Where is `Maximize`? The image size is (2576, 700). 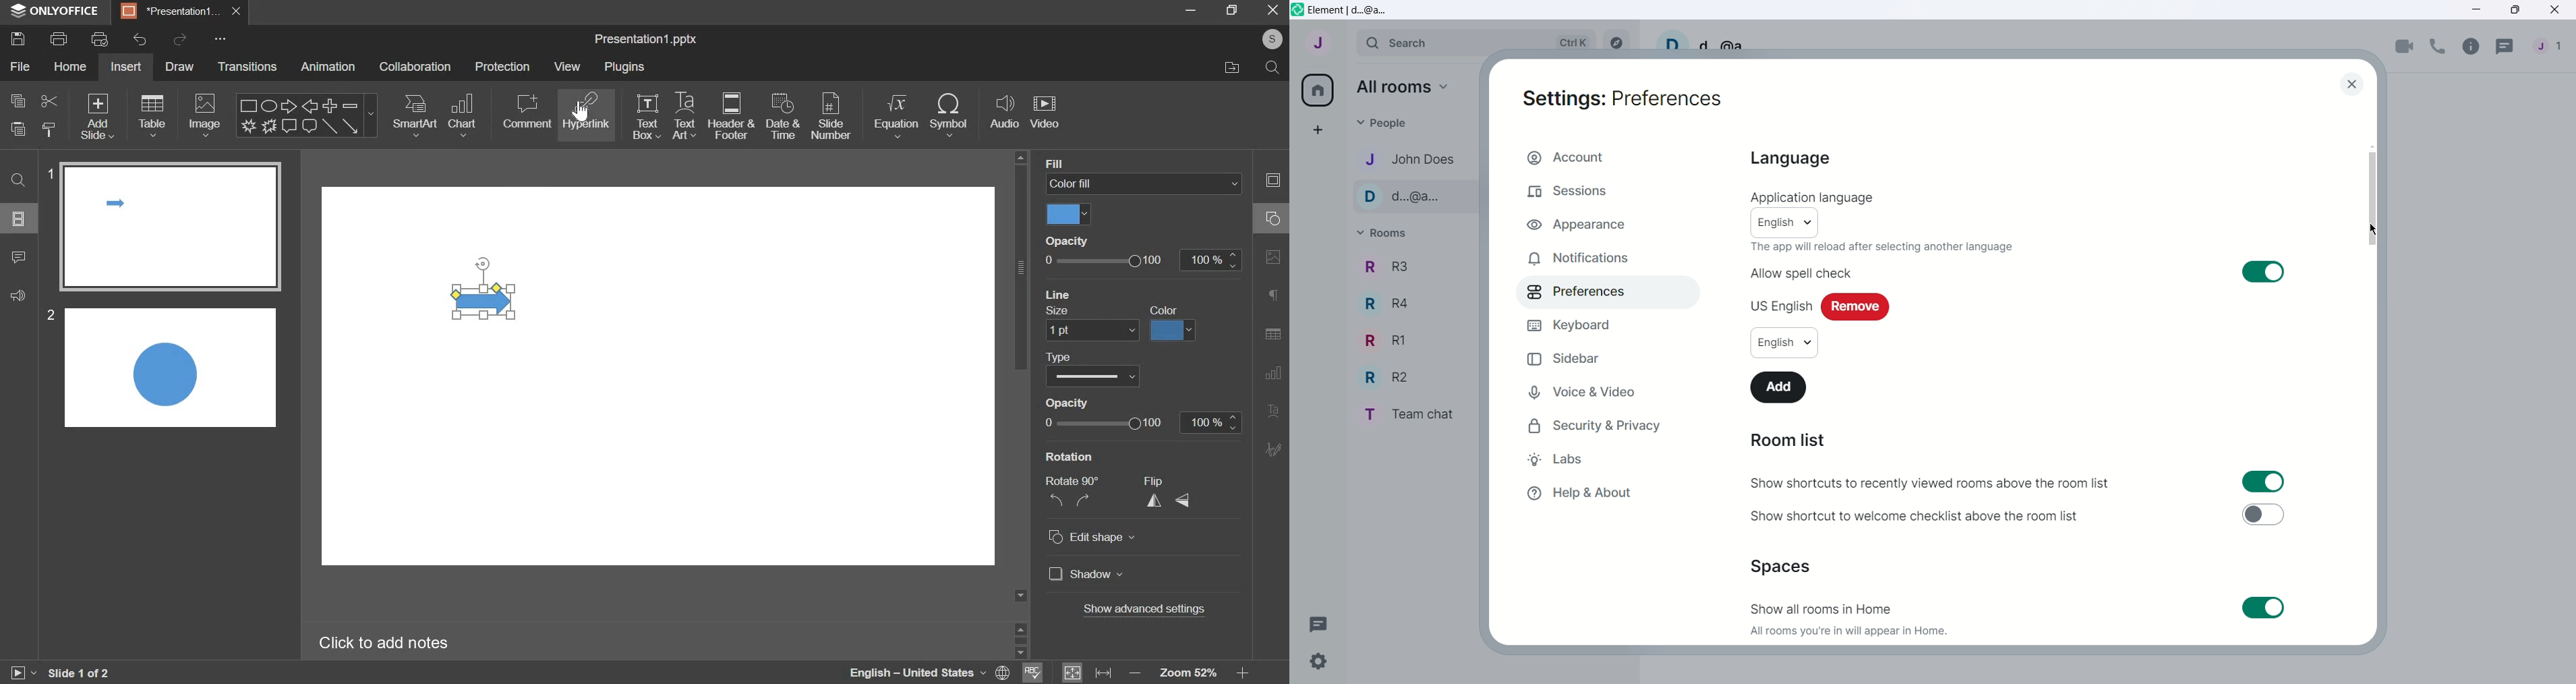
Maximize is located at coordinates (2517, 9).